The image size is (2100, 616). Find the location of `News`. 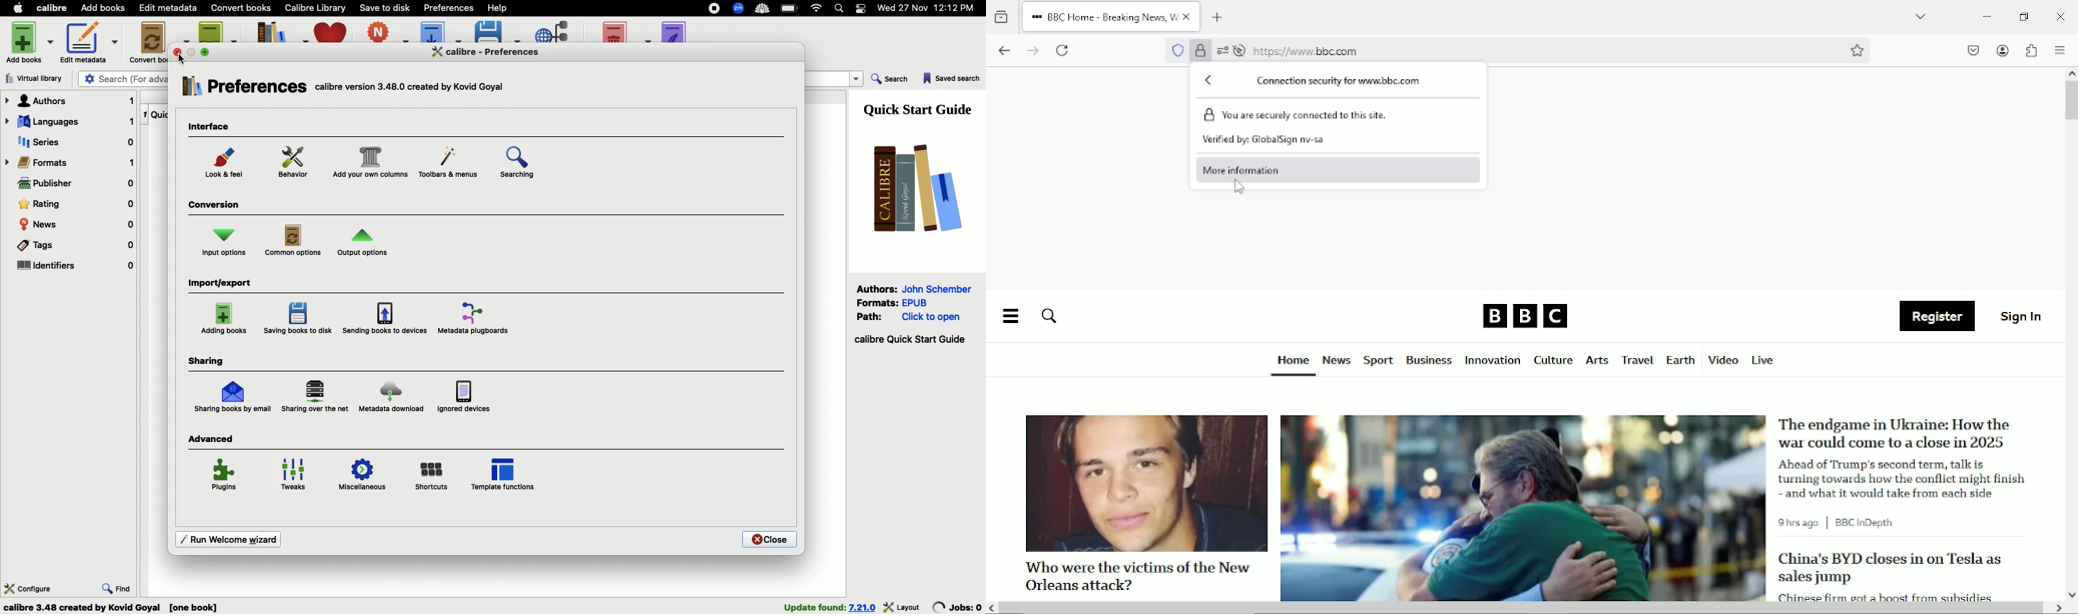

News is located at coordinates (77, 225).